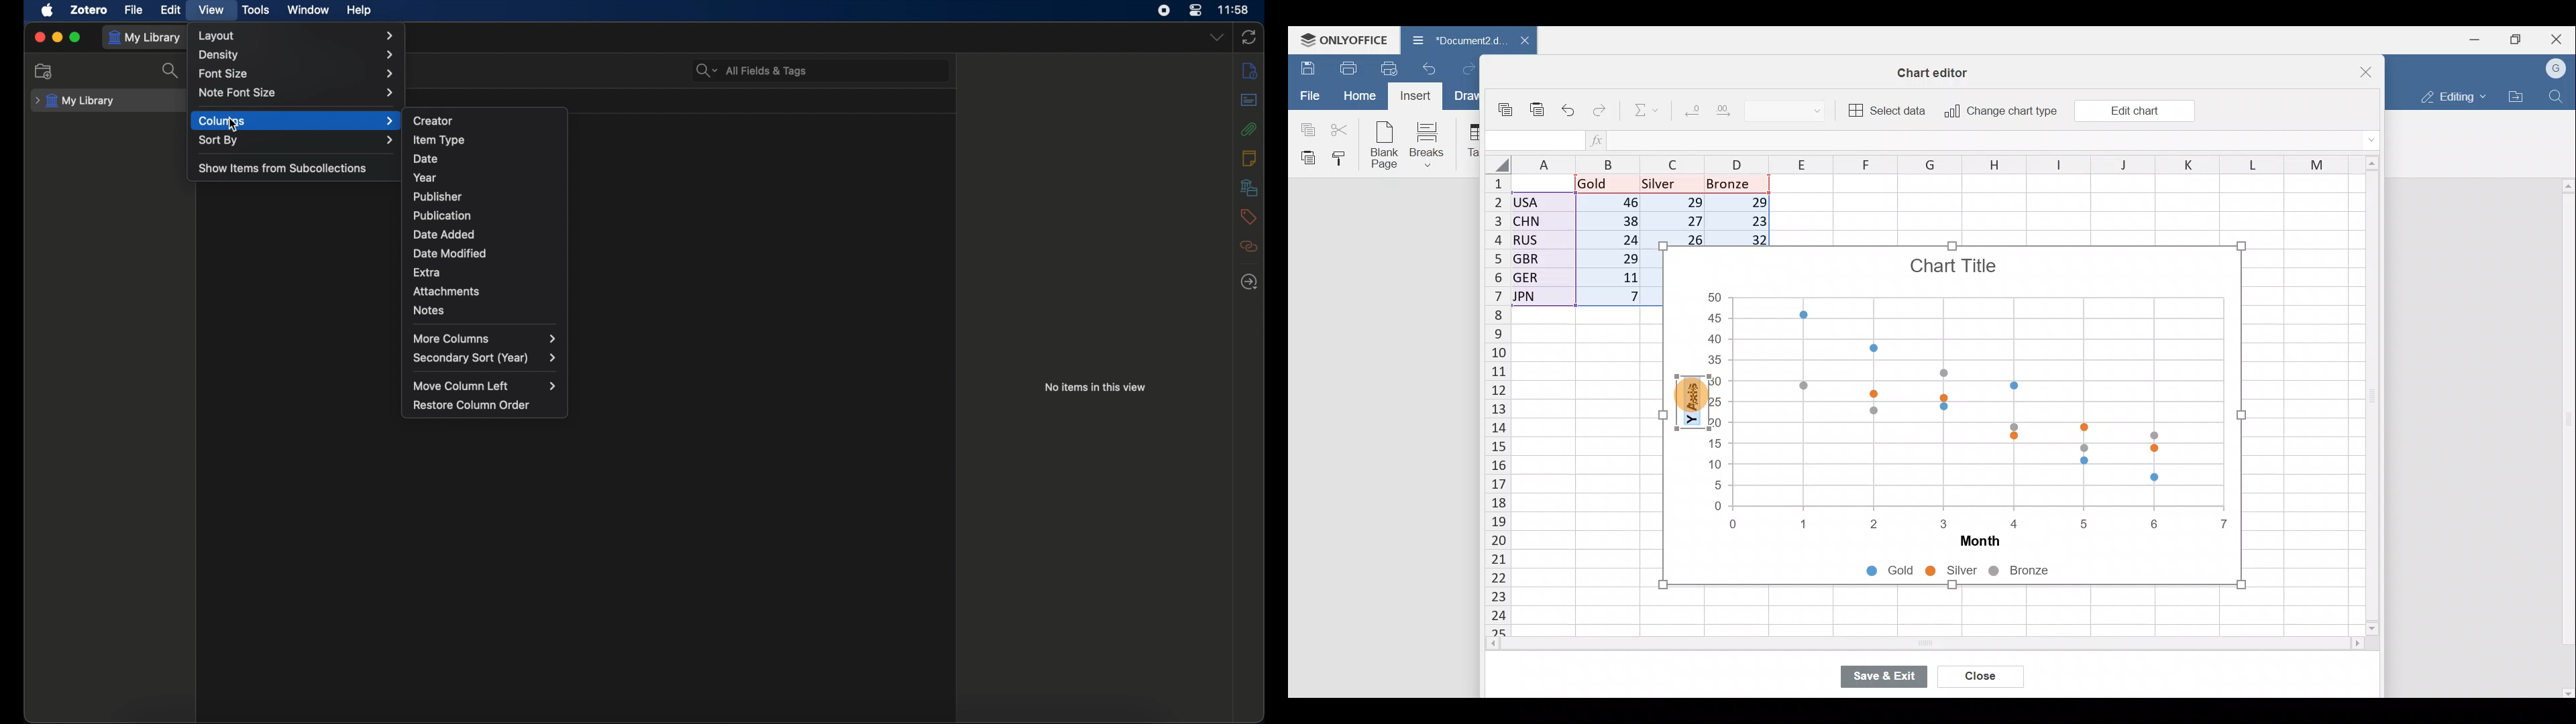 The image size is (2576, 728). Describe the element at coordinates (1305, 66) in the screenshot. I see `Save` at that location.